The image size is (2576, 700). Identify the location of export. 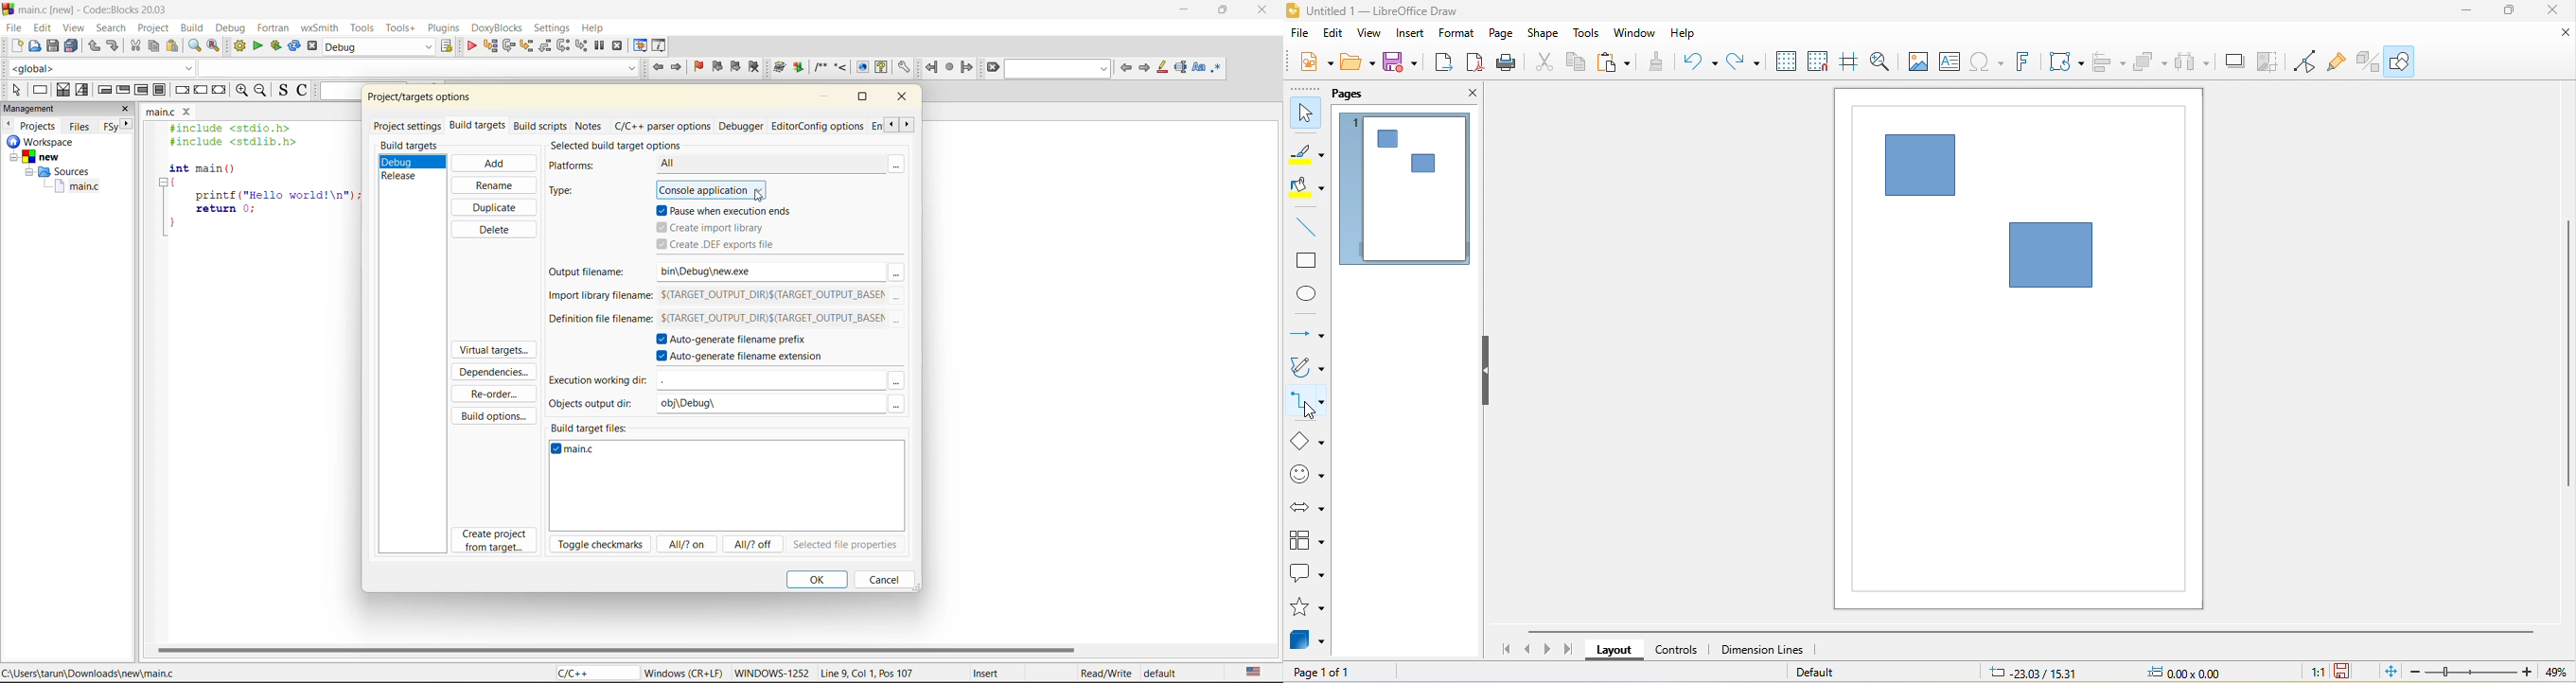
(1443, 62).